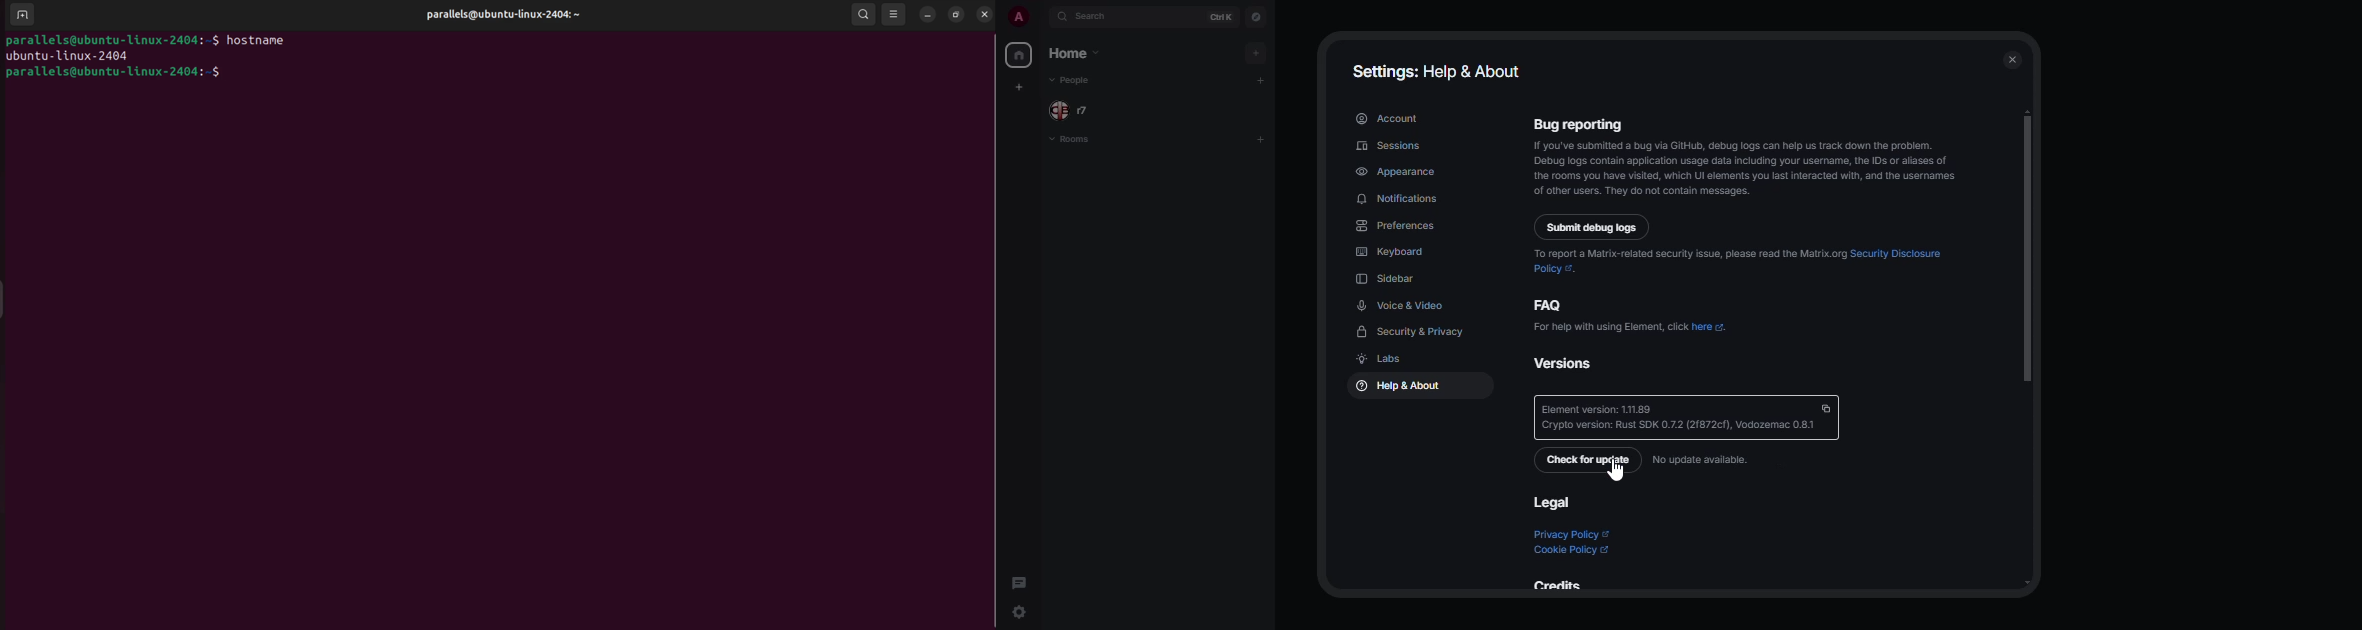  What do you see at coordinates (1020, 584) in the screenshot?
I see `threads` at bounding box center [1020, 584].